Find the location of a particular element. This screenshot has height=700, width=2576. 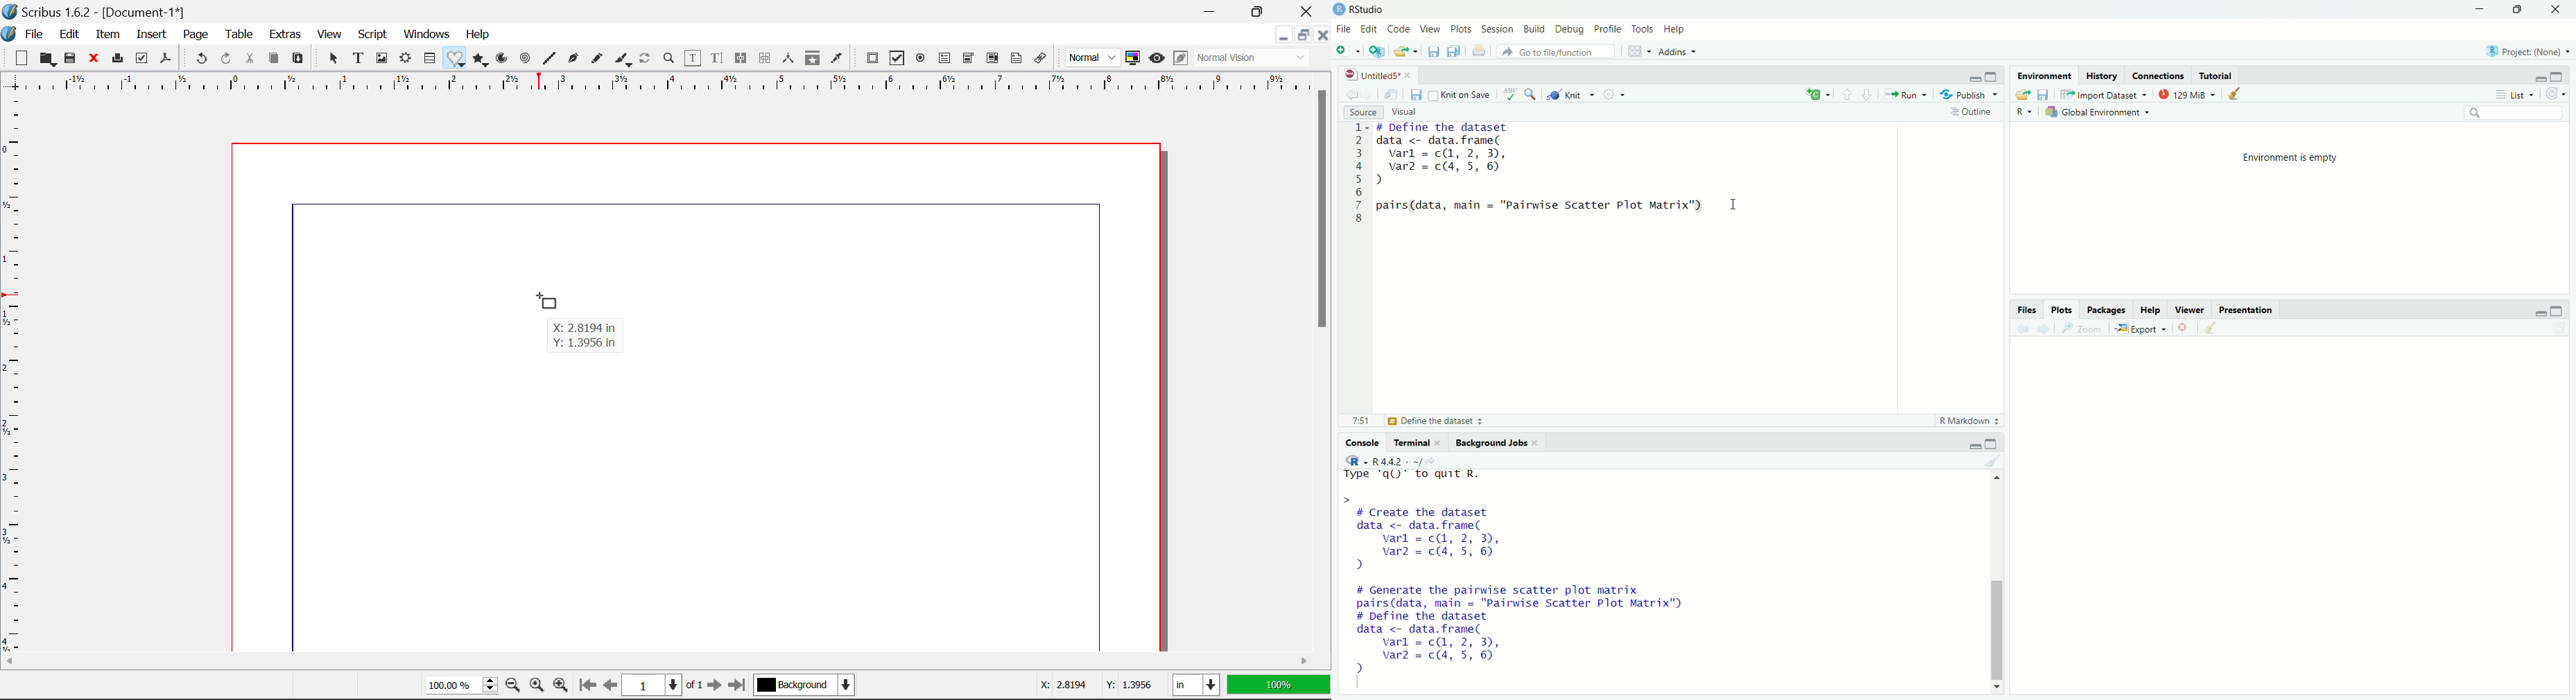

Knit on Save is located at coordinates (1463, 94).